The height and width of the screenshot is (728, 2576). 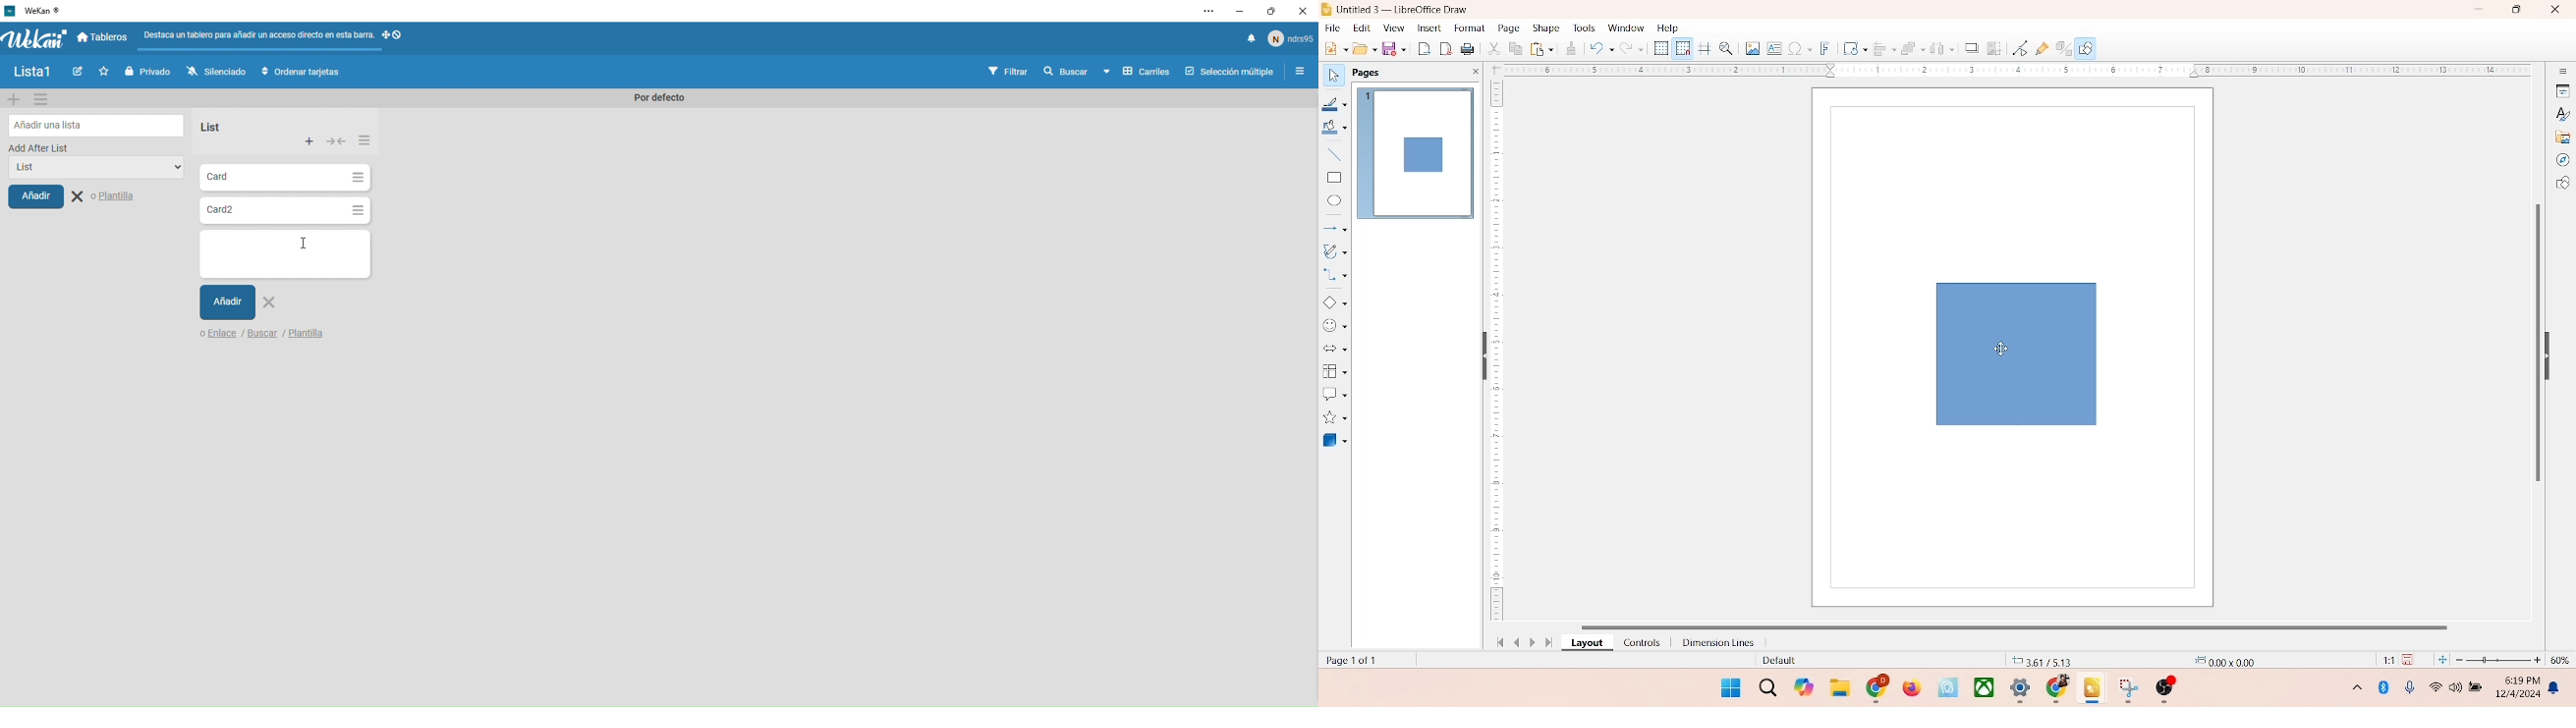 What do you see at coordinates (1937, 49) in the screenshot?
I see `select at least three object to distribute` at bounding box center [1937, 49].